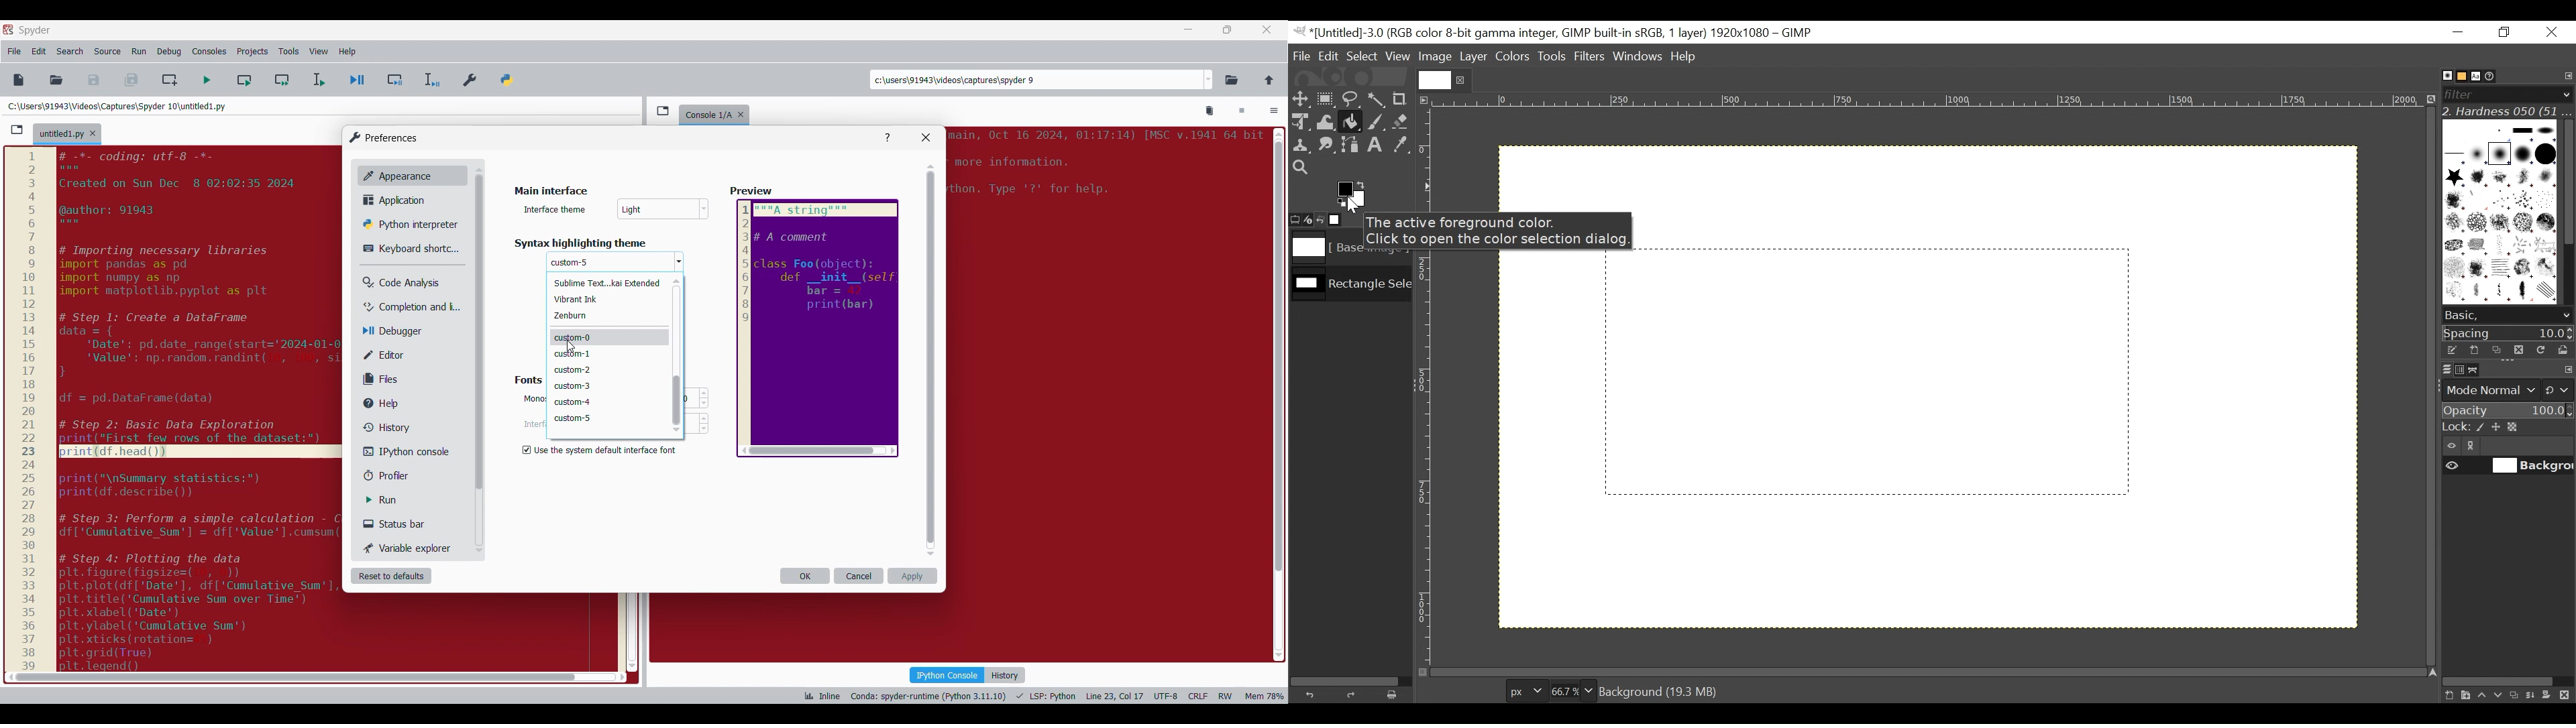  Describe the element at coordinates (753, 192) in the screenshot. I see `` at that location.